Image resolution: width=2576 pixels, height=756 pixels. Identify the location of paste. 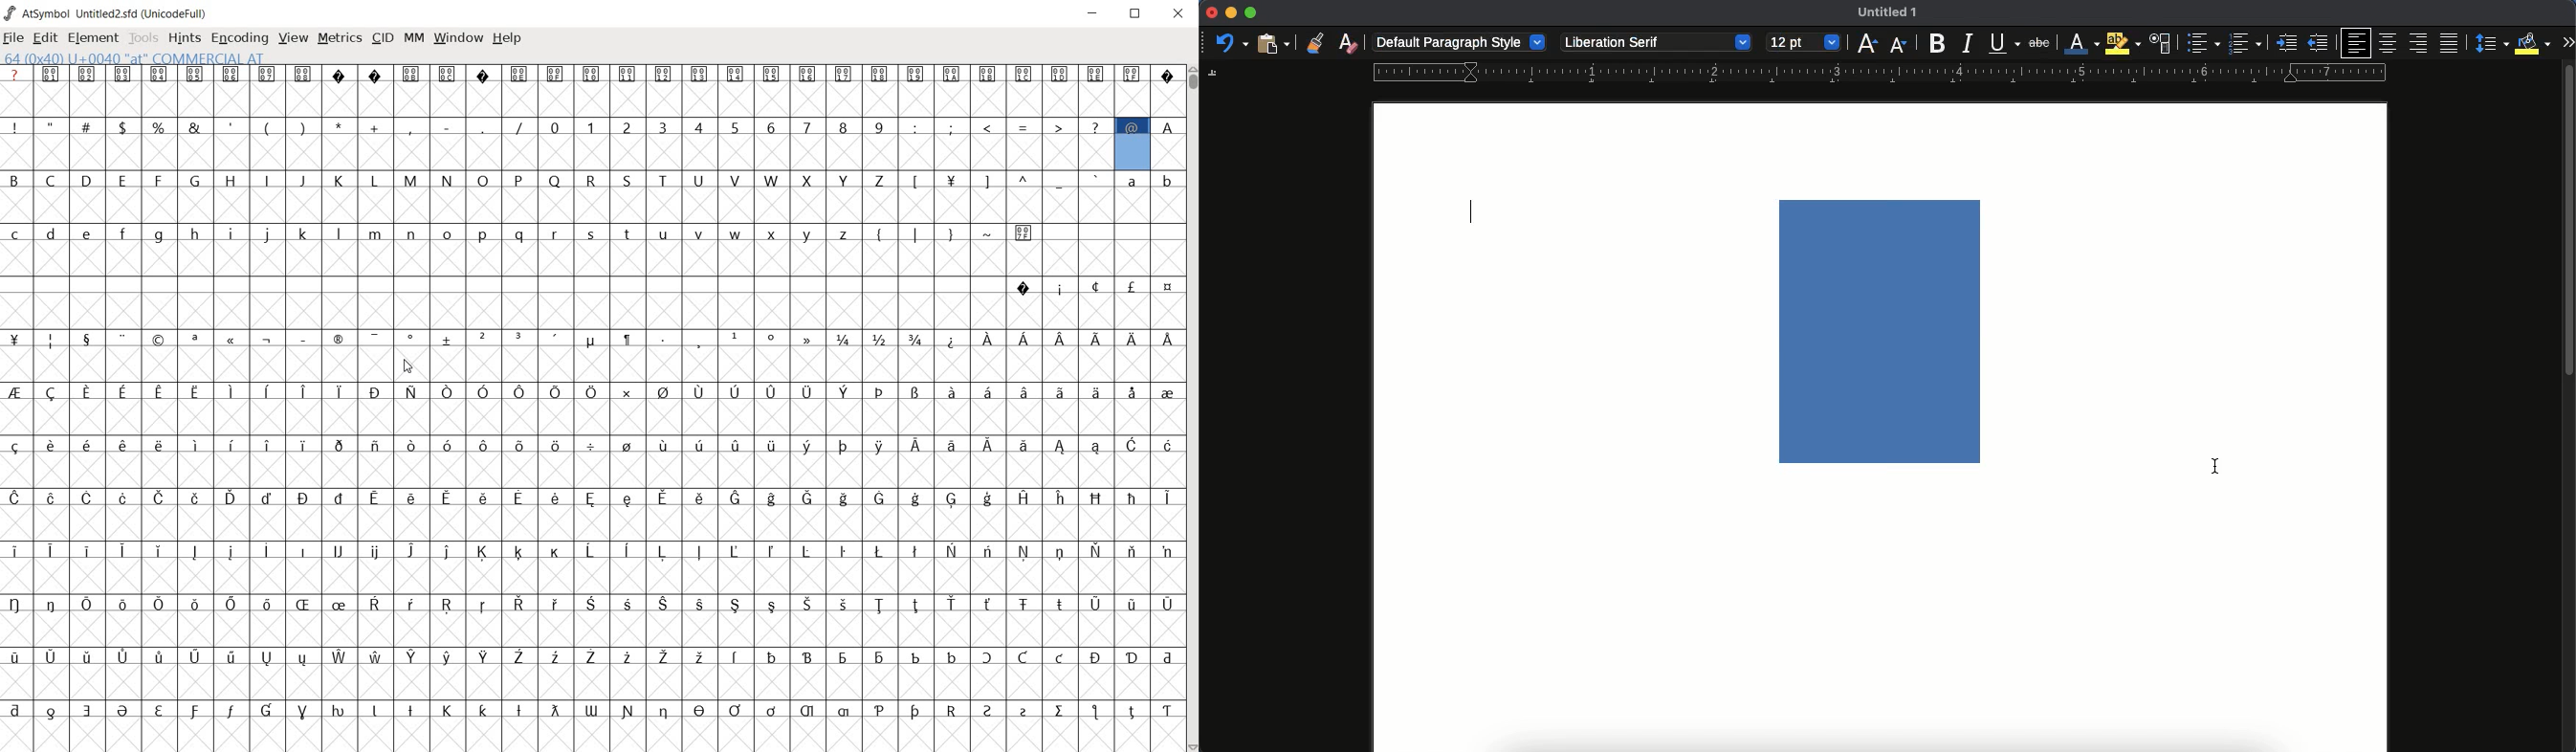
(1272, 45).